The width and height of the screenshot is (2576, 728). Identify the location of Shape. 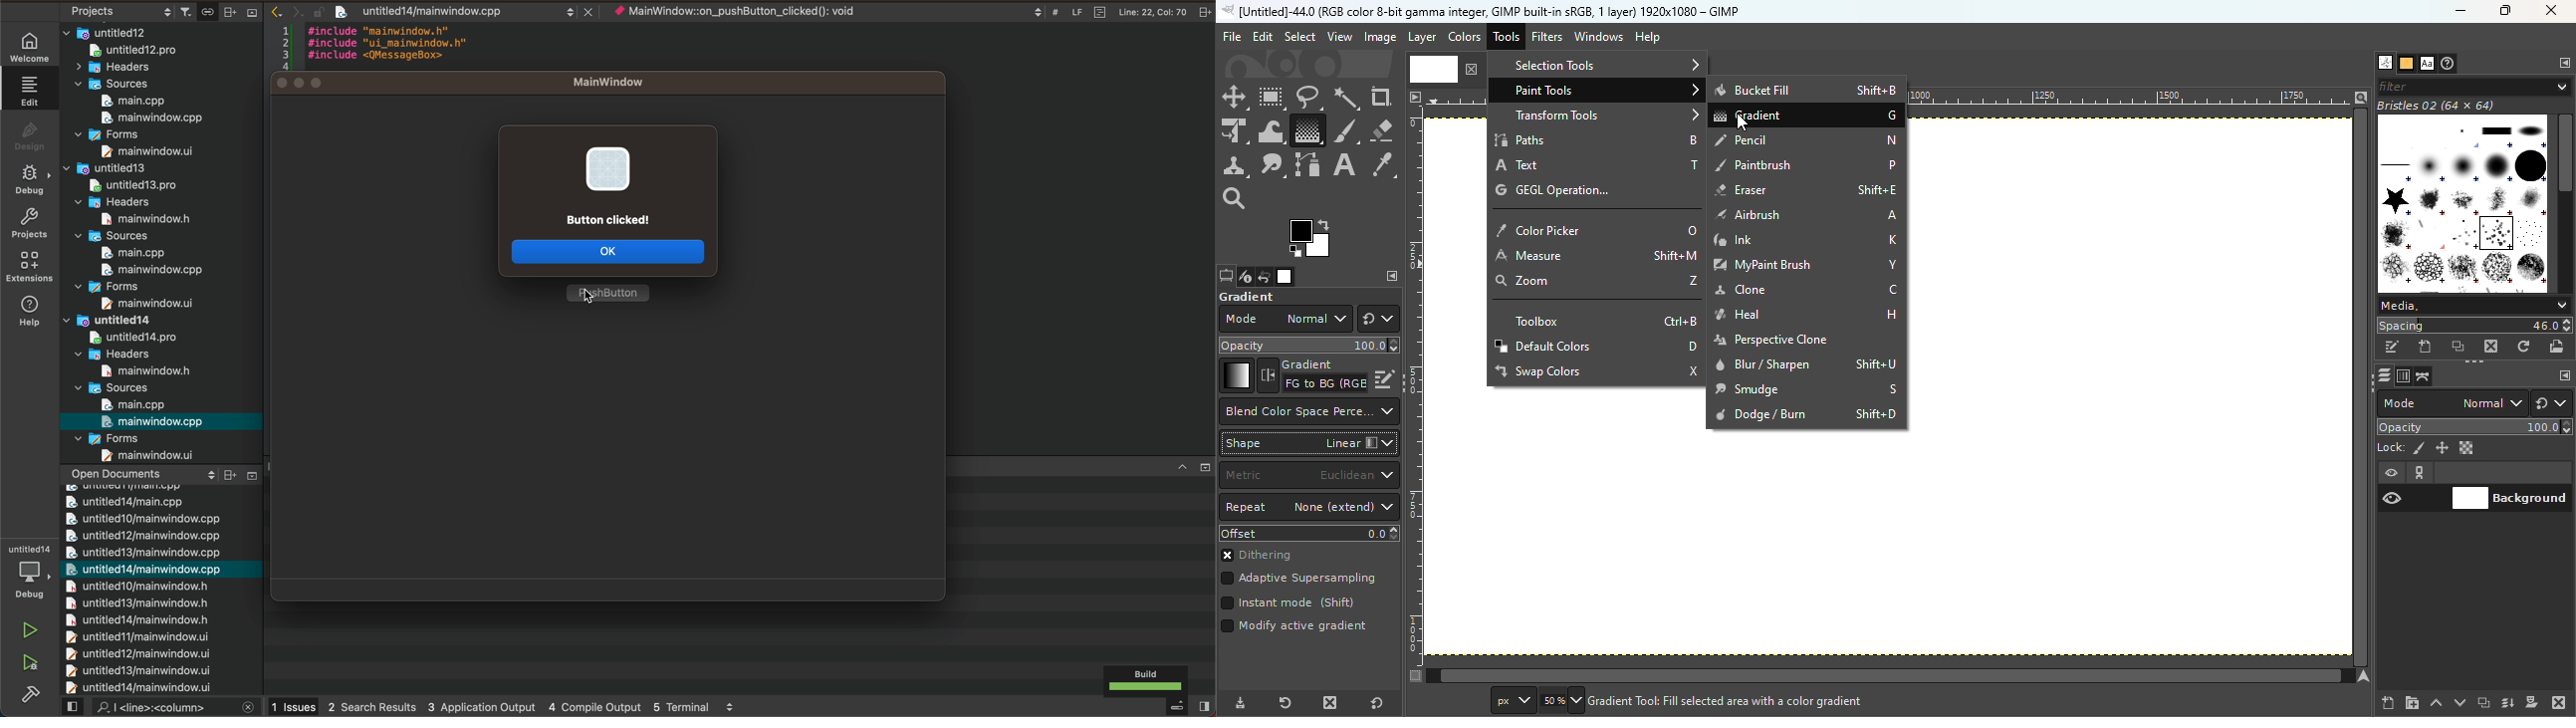
(1308, 443).